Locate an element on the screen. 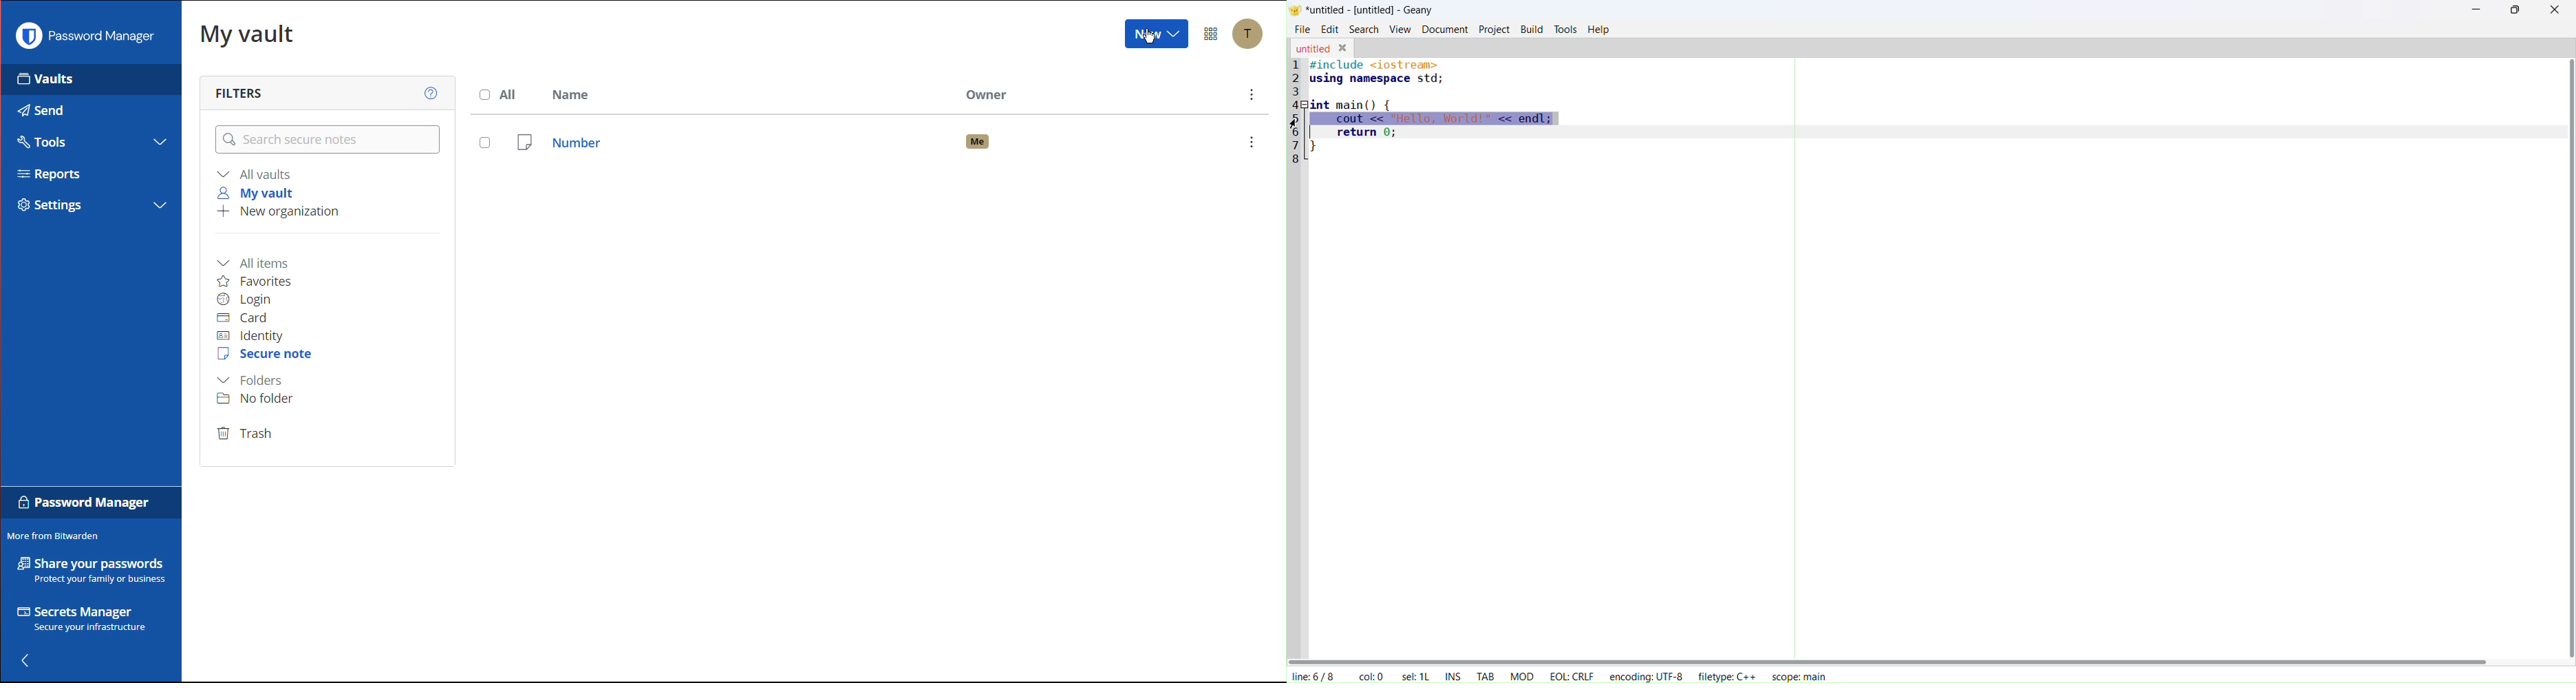  Login is located at coordinates (245, 300).